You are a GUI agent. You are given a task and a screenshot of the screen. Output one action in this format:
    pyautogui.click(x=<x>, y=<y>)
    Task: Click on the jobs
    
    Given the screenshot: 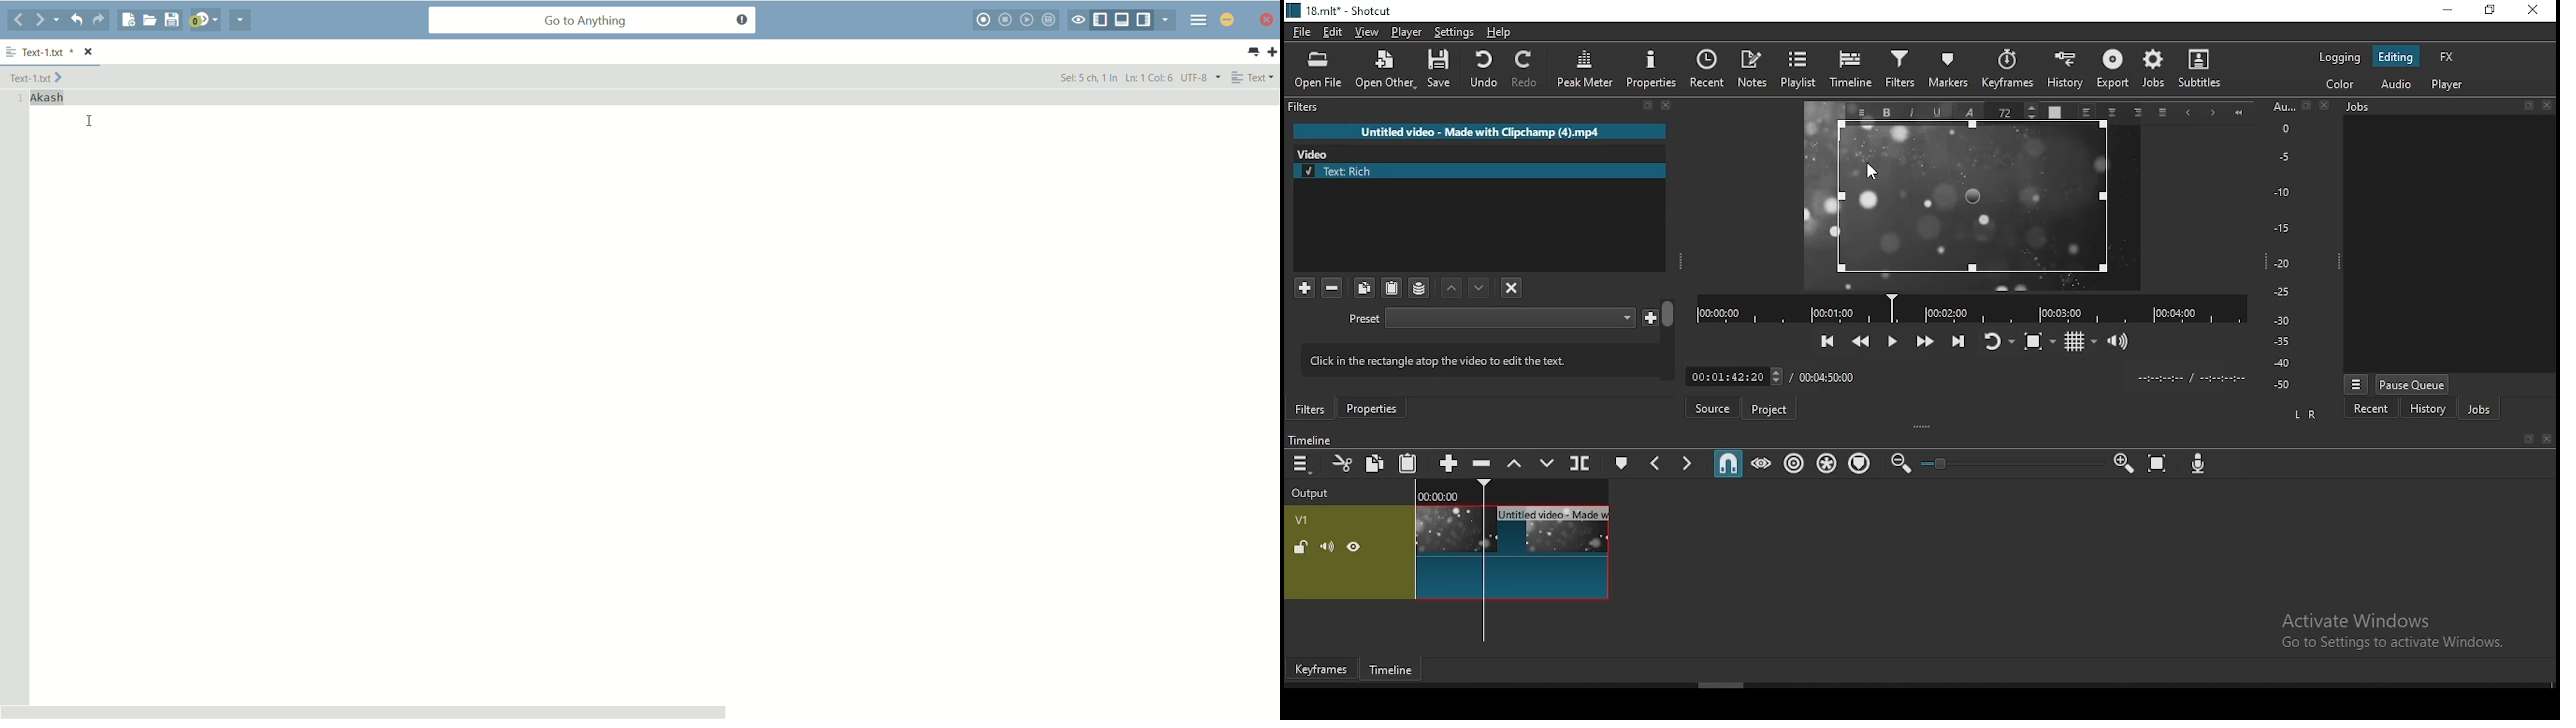 What is the action you would take?
    pyautogui.click(x=2155, y=70)
    